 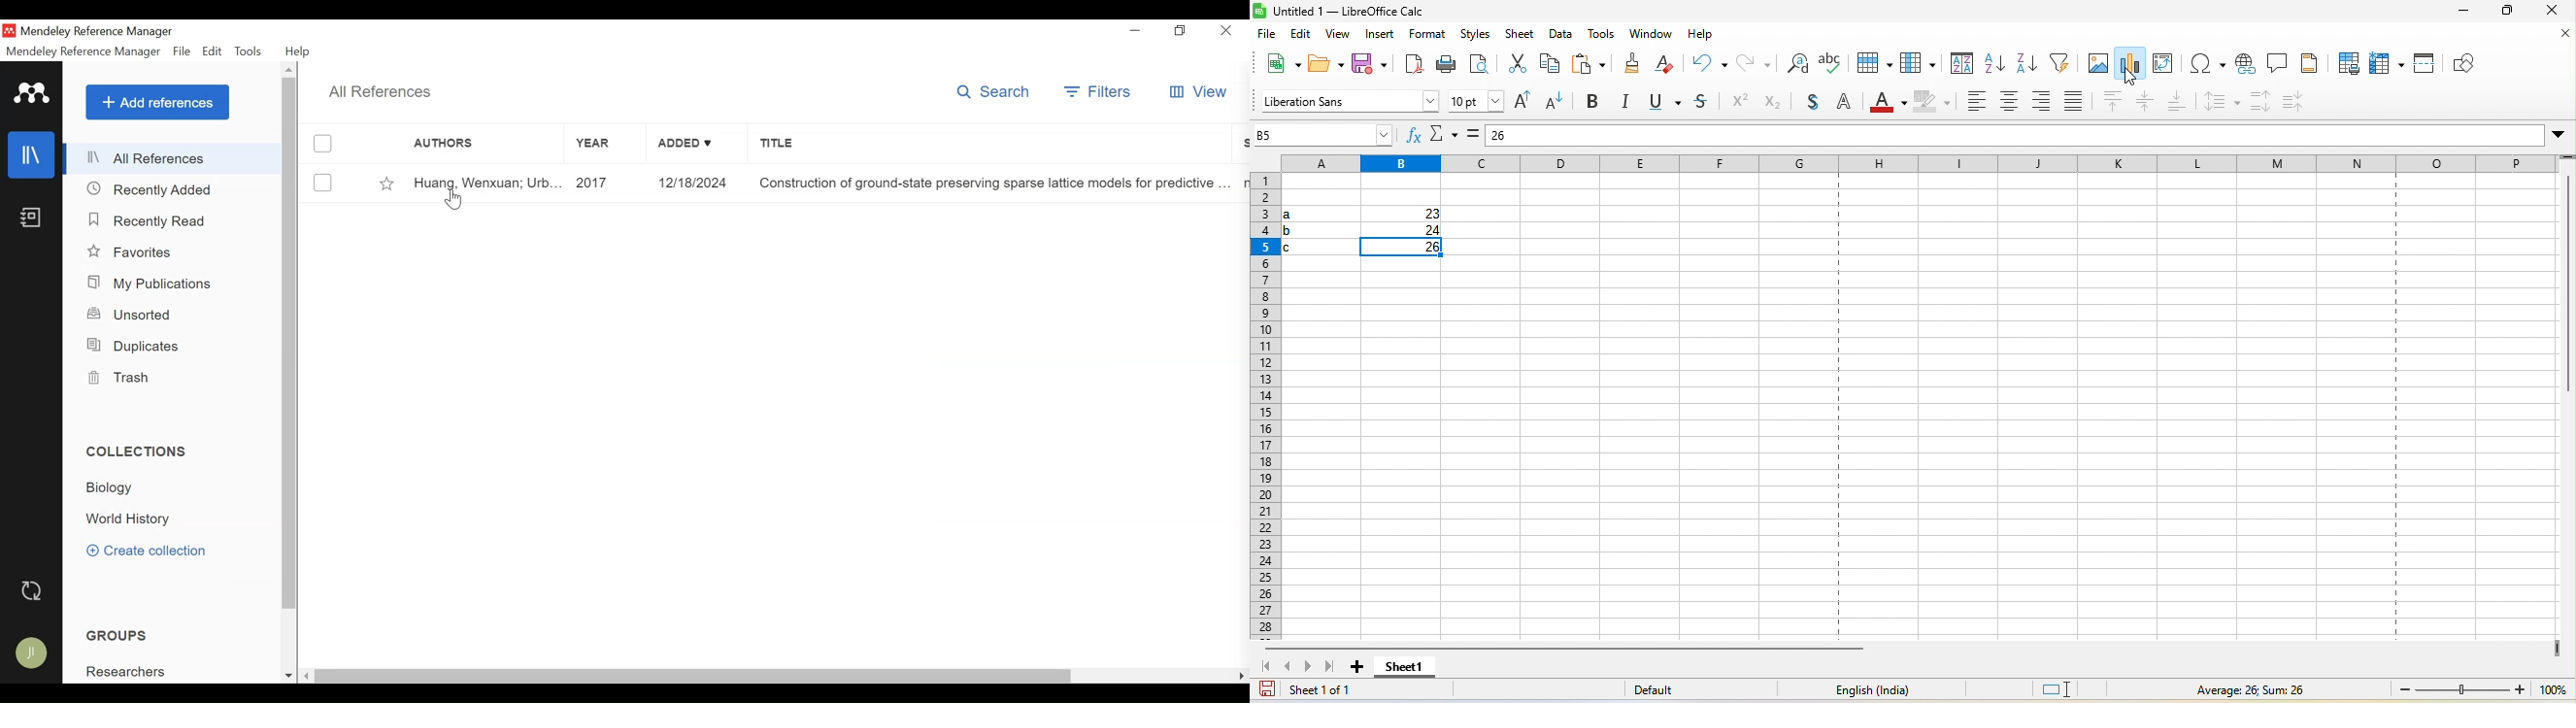 I want to click on 23, so click(x=1423, y=216).